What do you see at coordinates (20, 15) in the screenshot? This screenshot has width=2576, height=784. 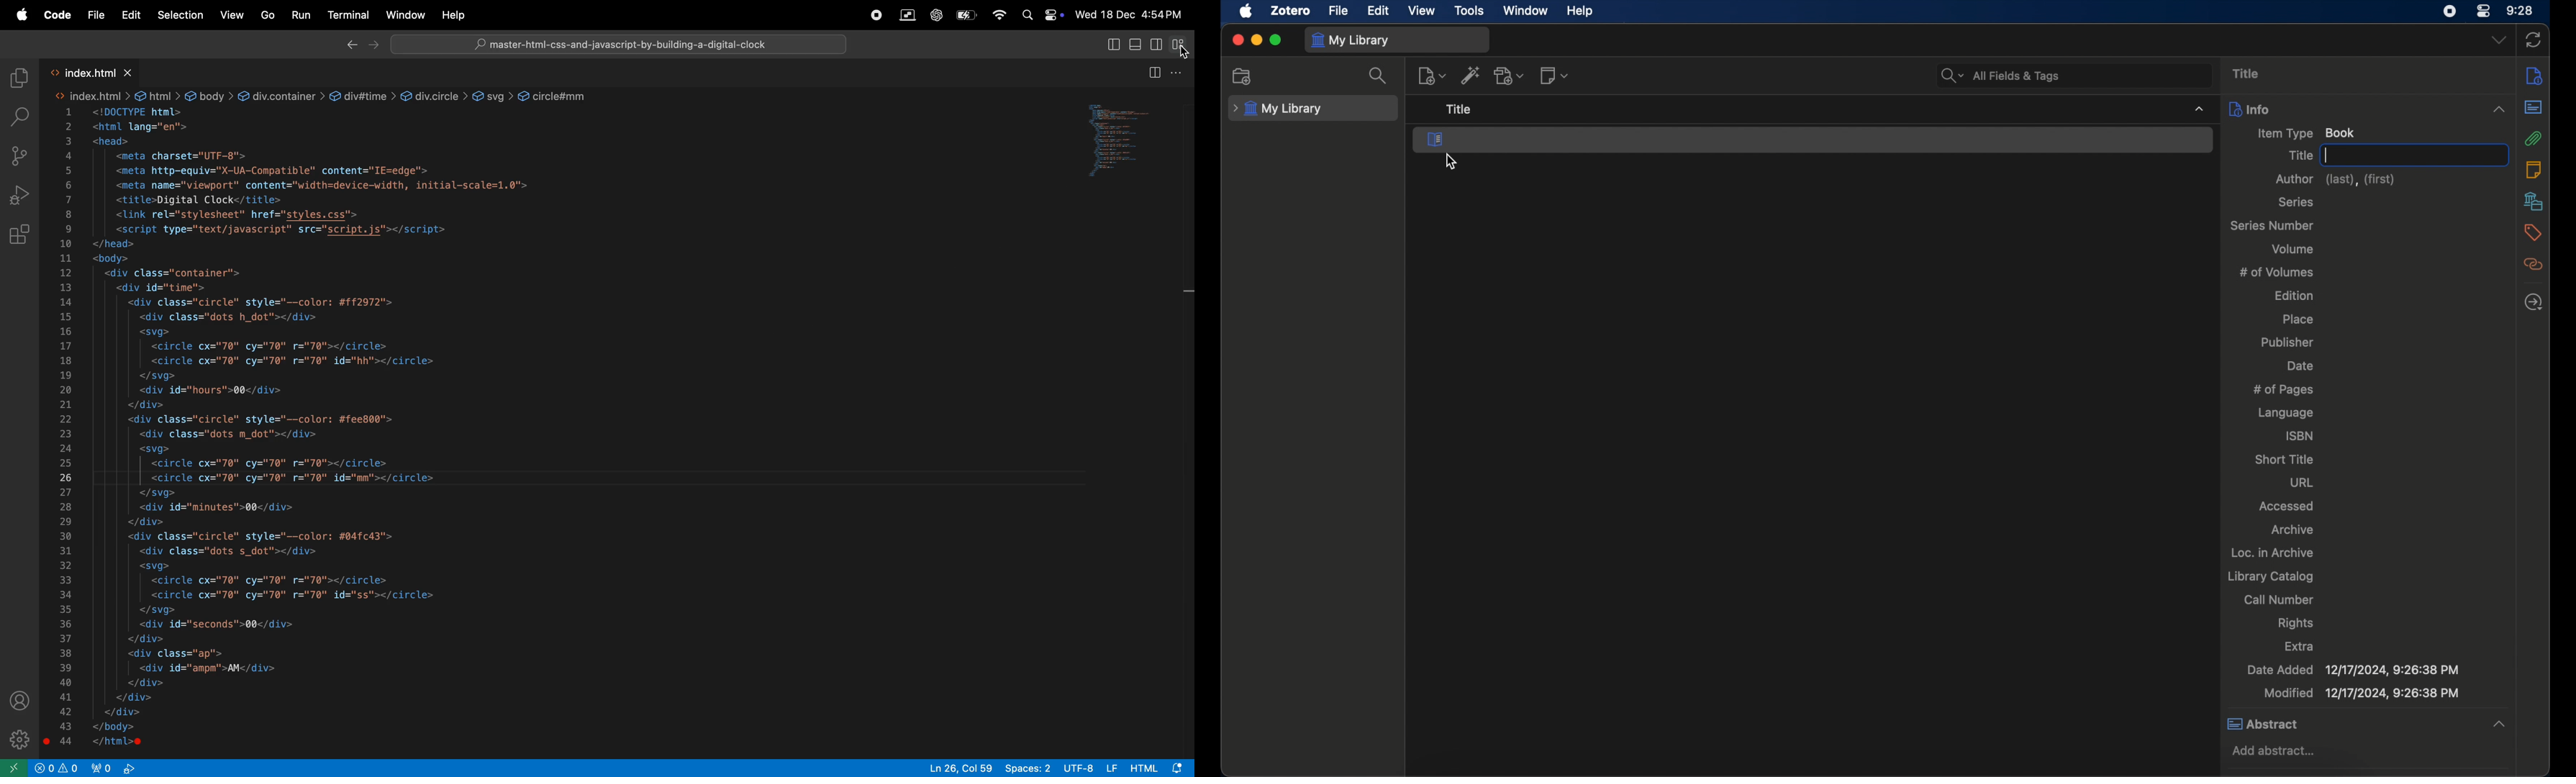 I see `apple menu` at bounding box center [20, 15].